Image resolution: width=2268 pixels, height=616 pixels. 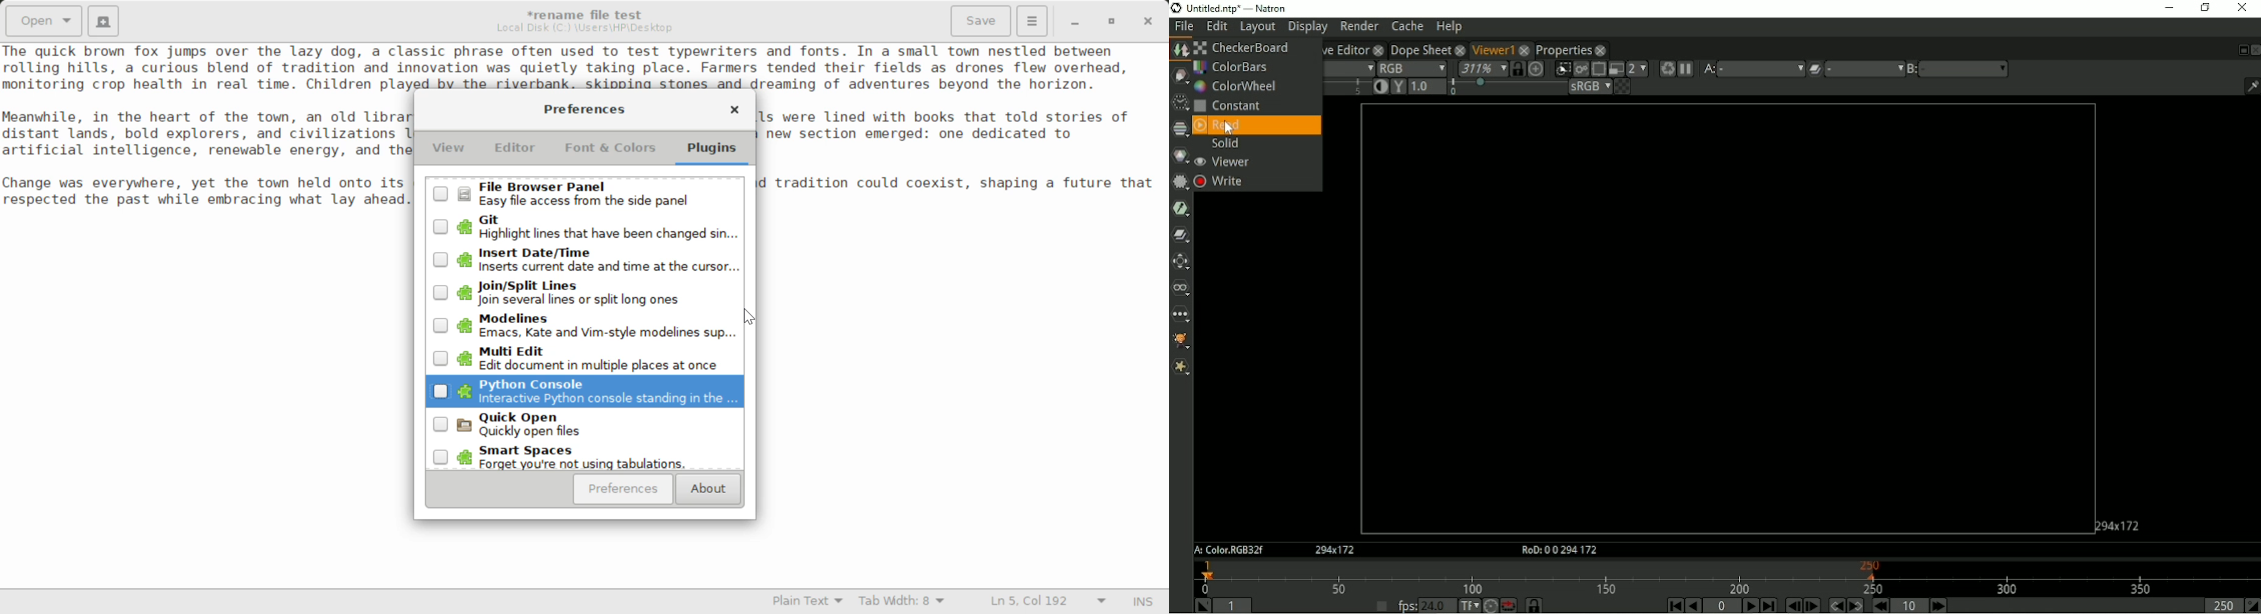 What do you see at coordinates (610, 152) in the screenshot?
I see `Font & Colors Tab` at bounding box center [610, 152].